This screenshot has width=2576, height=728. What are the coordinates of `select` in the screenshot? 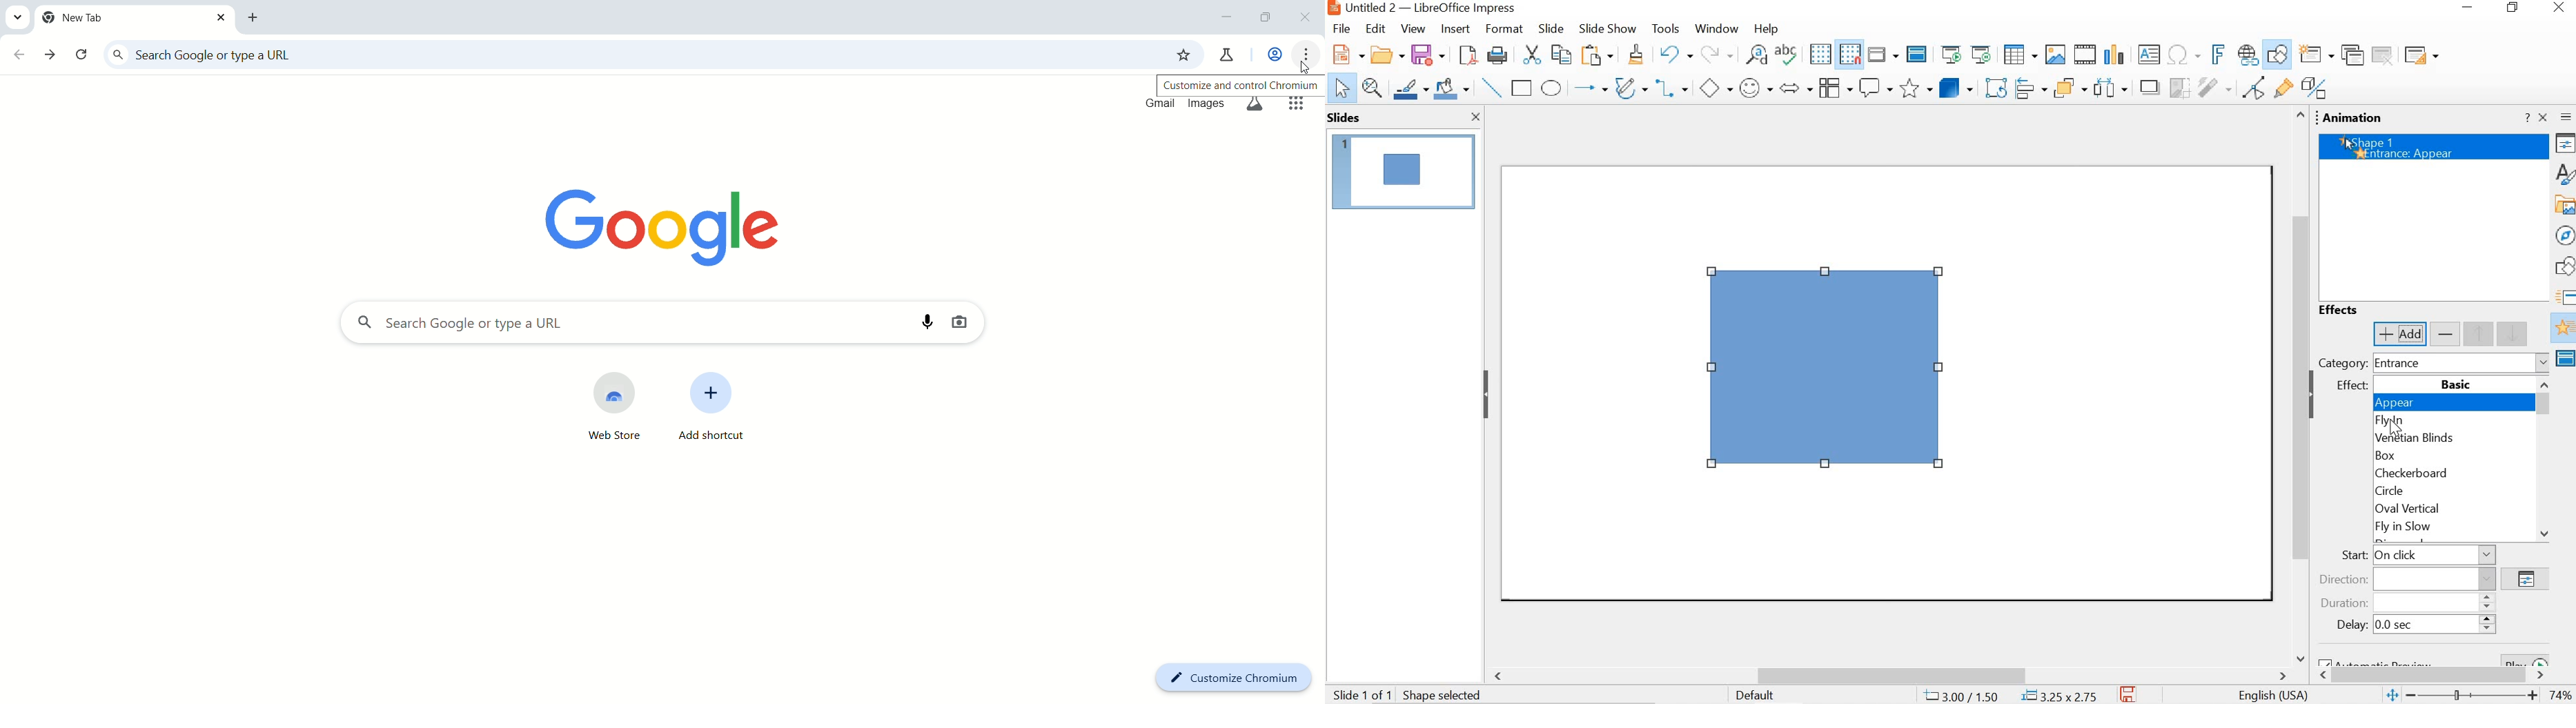 It's located at (1341, 88).